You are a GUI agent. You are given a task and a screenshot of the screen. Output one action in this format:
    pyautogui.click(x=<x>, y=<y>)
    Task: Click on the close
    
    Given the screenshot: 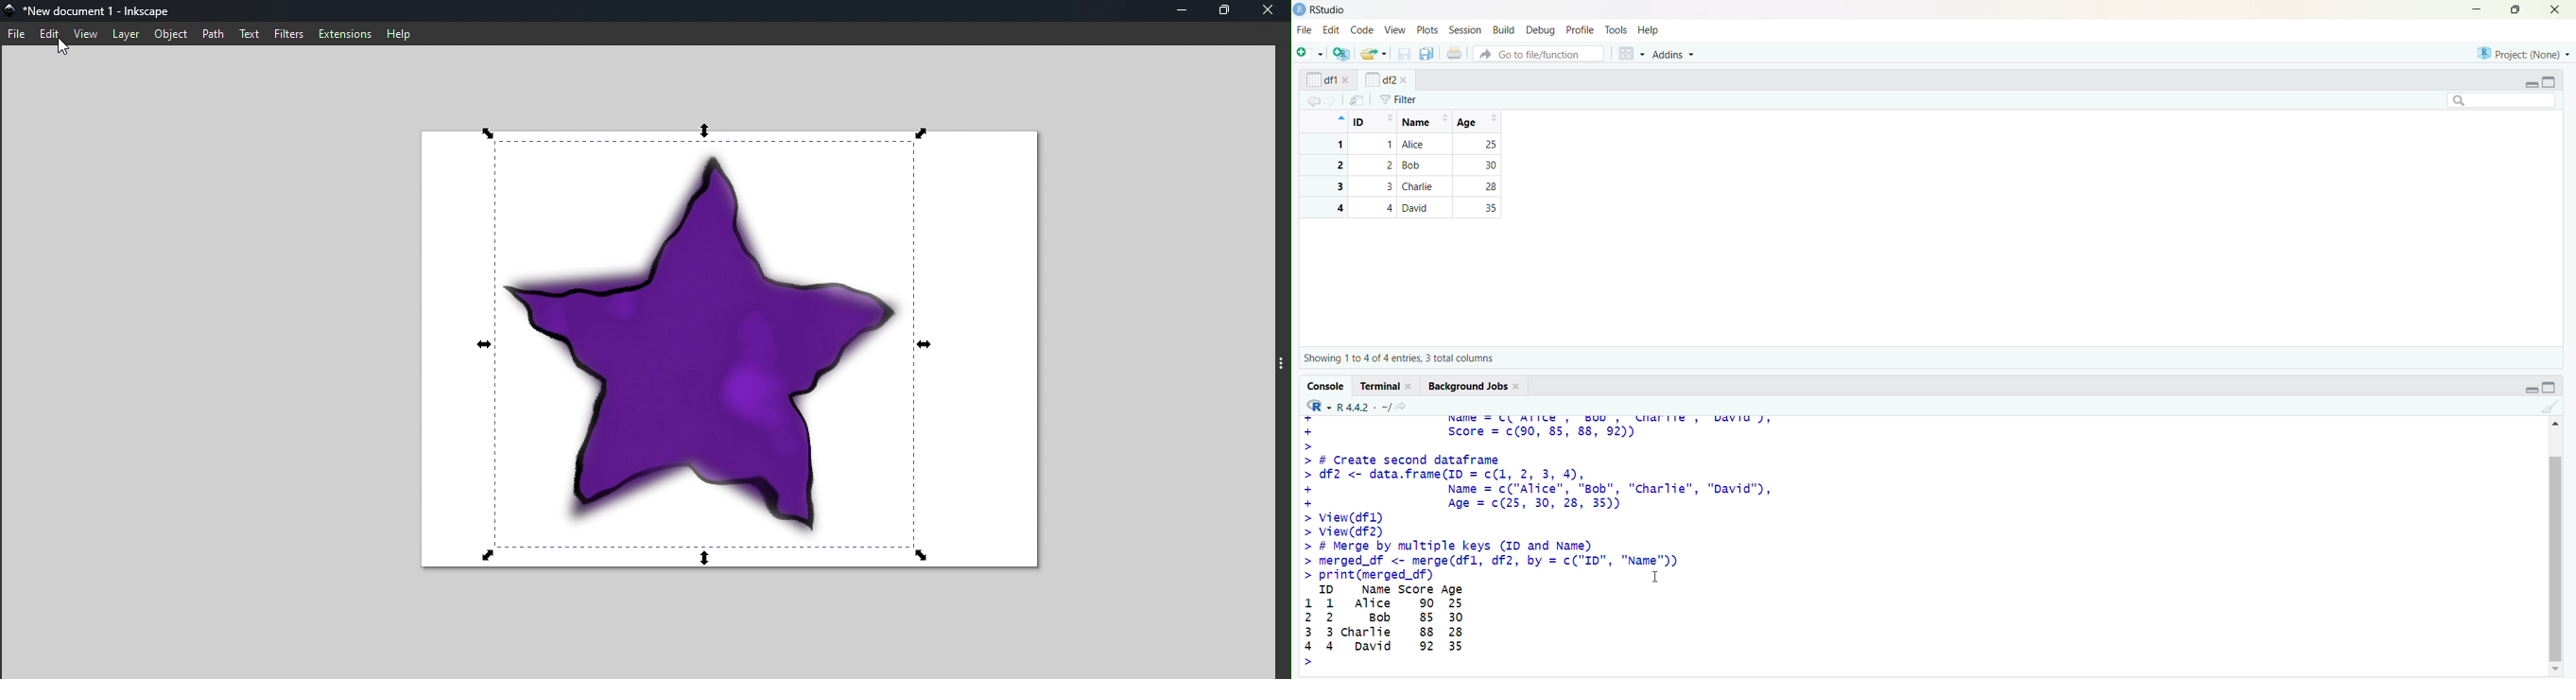 What is the action you would take?
    pyautogui.click(x=1410, y=386)
    